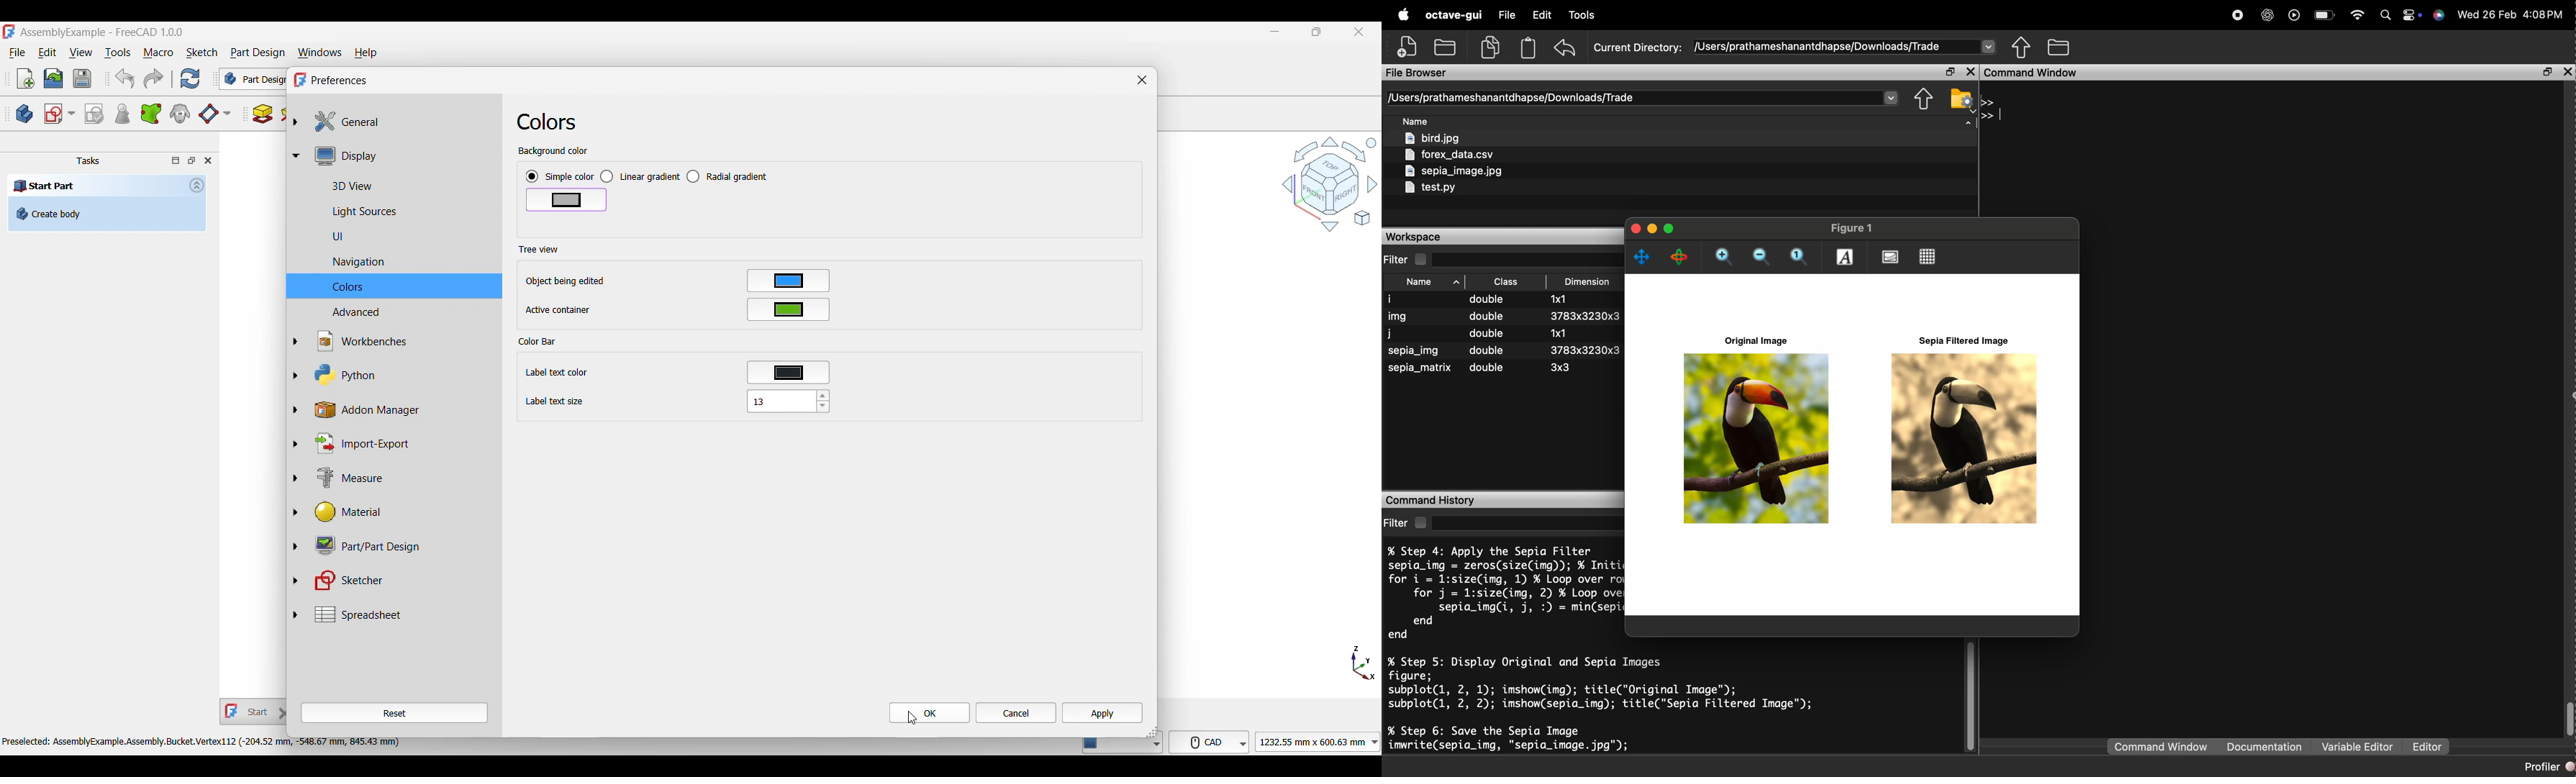 This screenshot has width=2576, height=784. What do you see at coordinates (539, 341) in the screenshot?
I see `Section title` at bounding box center [539, 341].